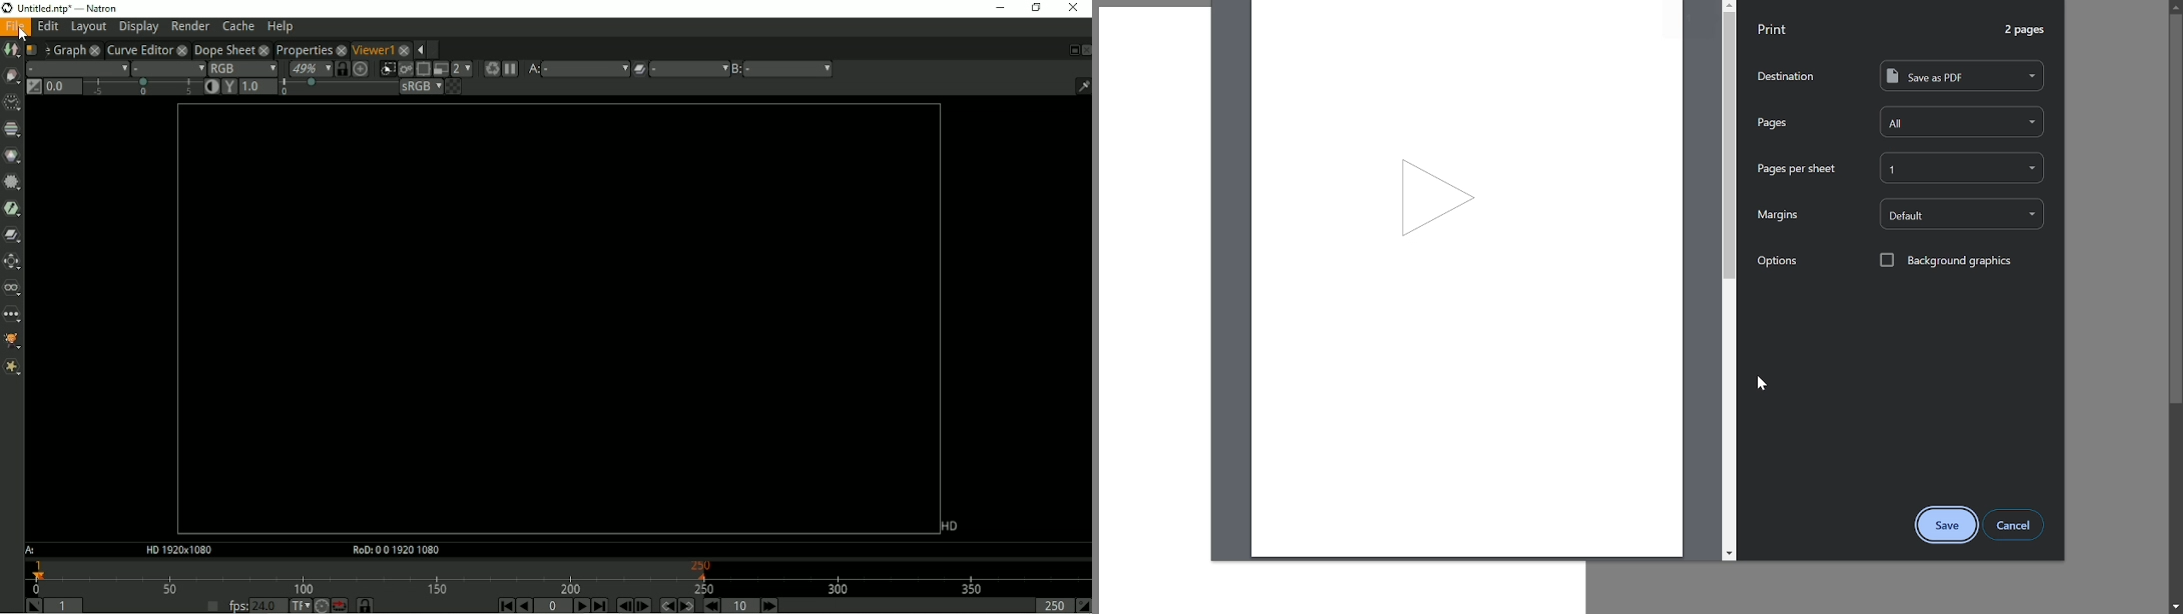 This screenshot has height=616, width=2184. I want to click on Move down, so click(2177, 607).